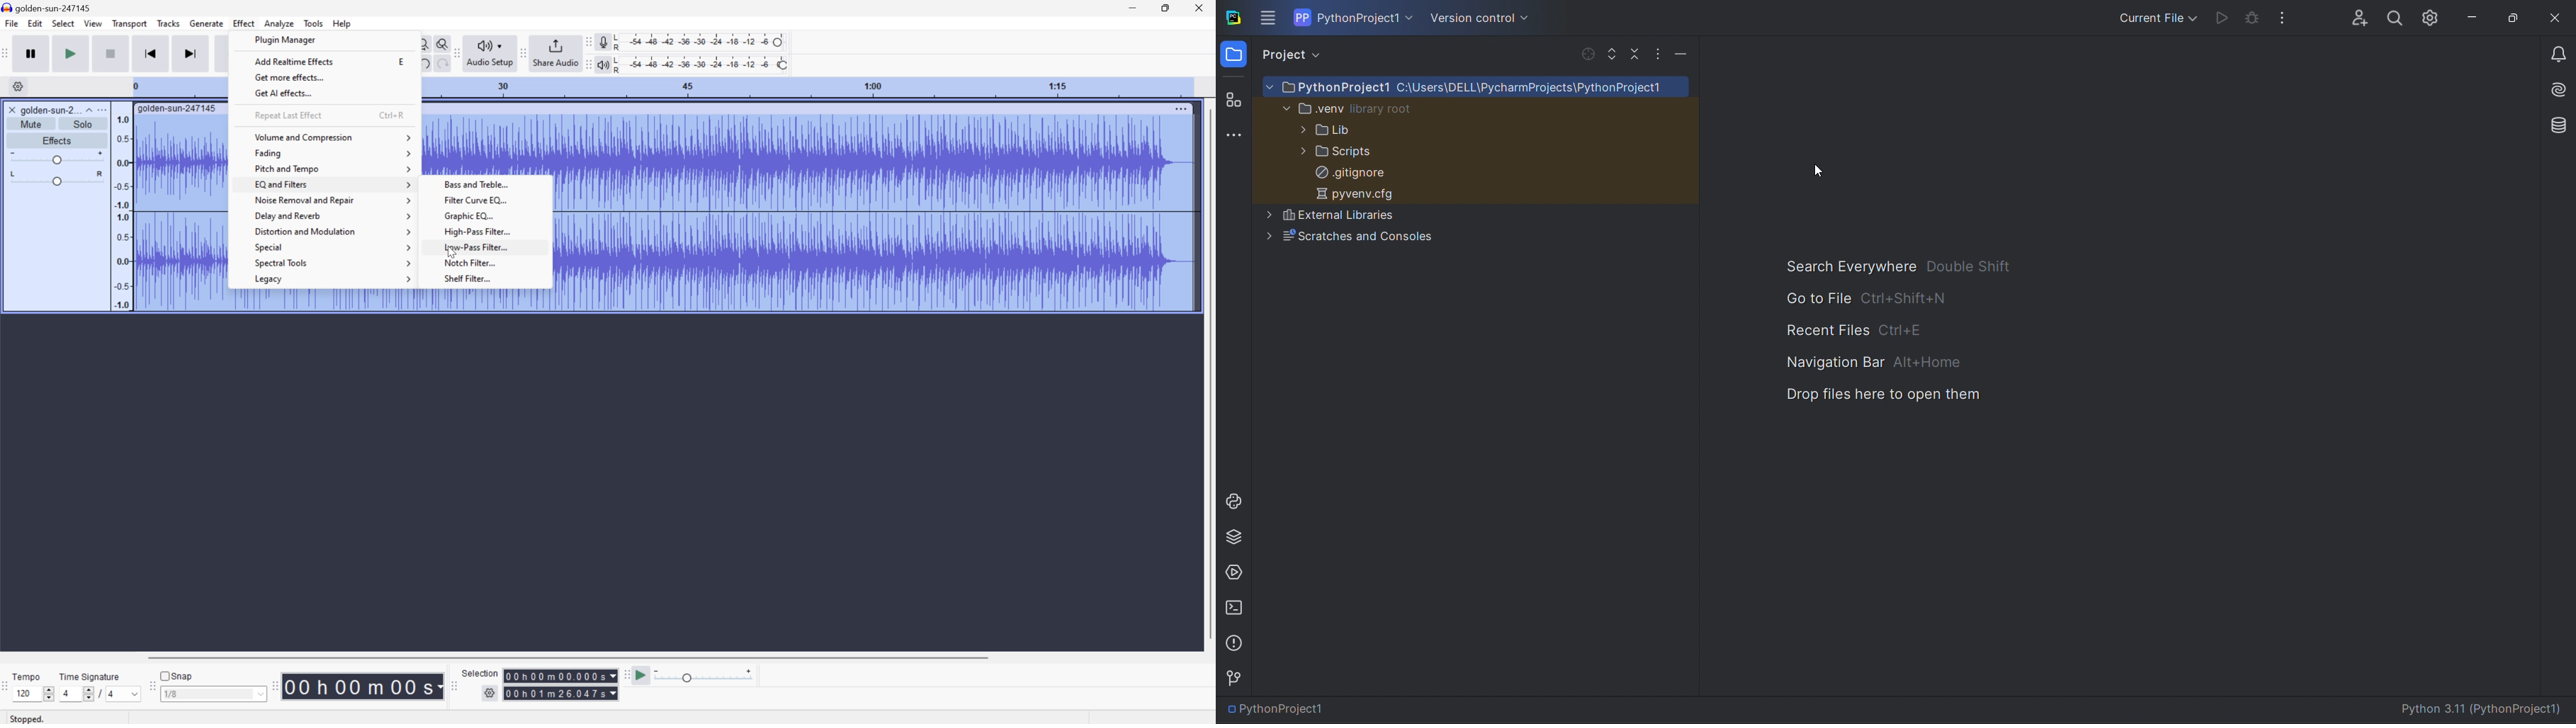  I want to click on Plugin Manager, so click(288, 39).